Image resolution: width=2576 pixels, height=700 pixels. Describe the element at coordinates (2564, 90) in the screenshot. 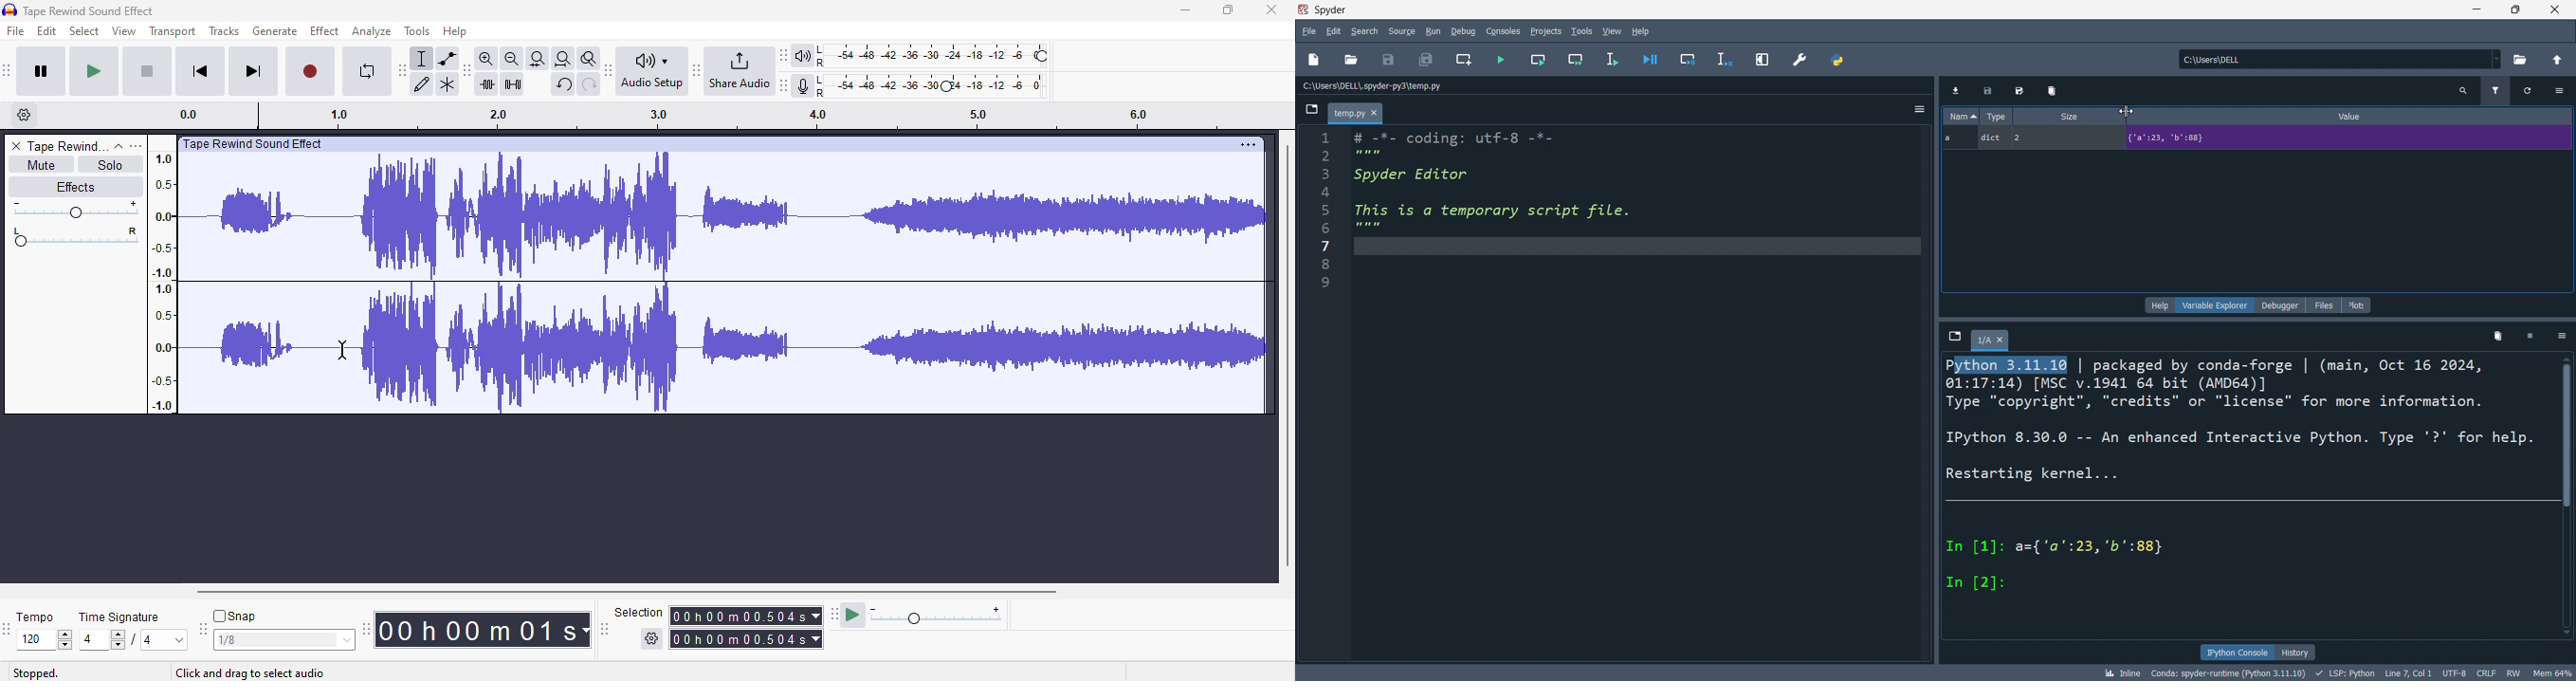

I see `options` at that location.